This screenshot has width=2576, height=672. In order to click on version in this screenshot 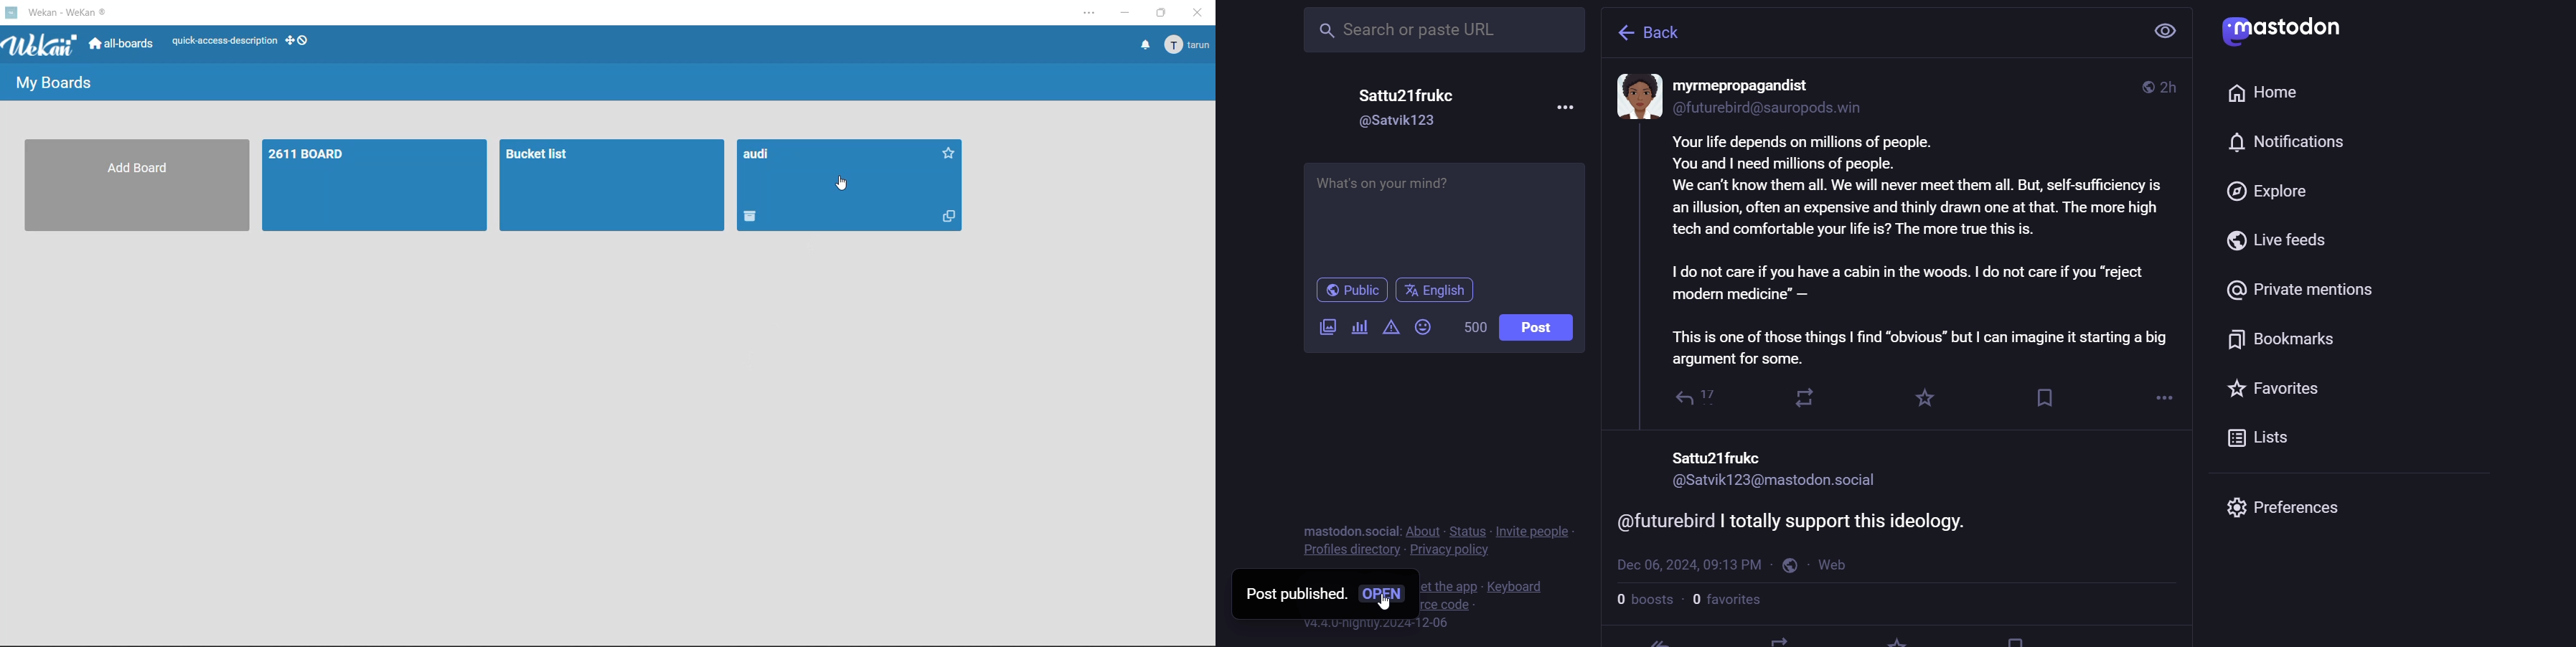, I will do `click(1381, 623)`.